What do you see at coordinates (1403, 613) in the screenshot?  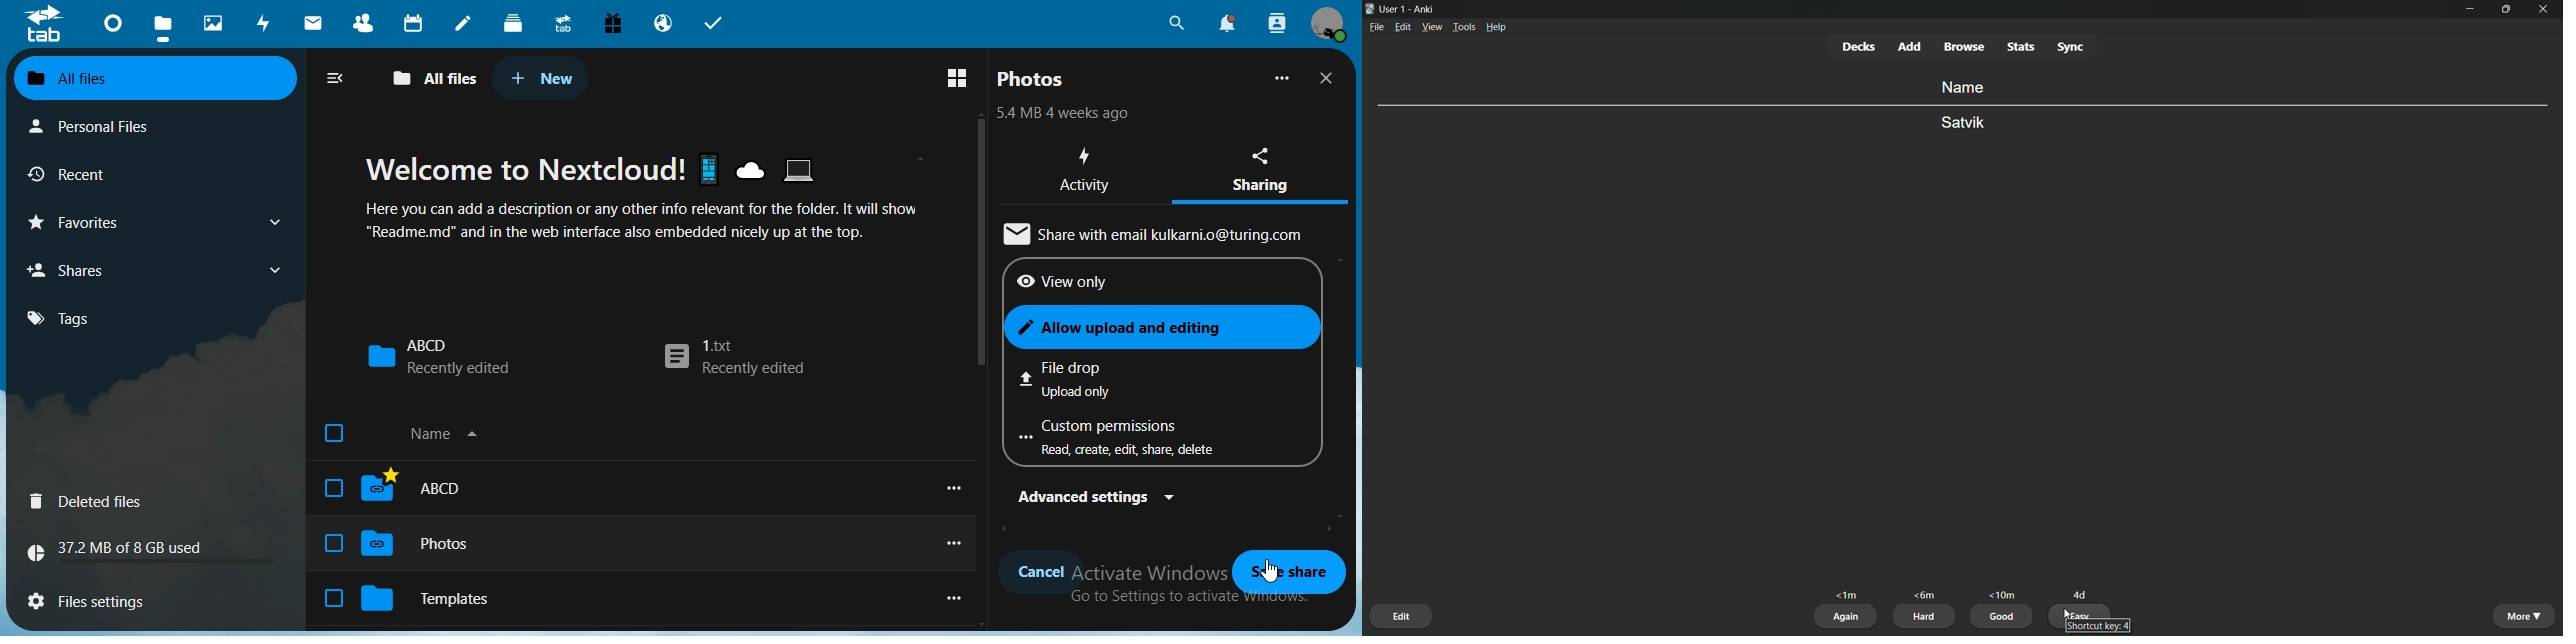 I see `edit` at bounding box center [1403, 613].